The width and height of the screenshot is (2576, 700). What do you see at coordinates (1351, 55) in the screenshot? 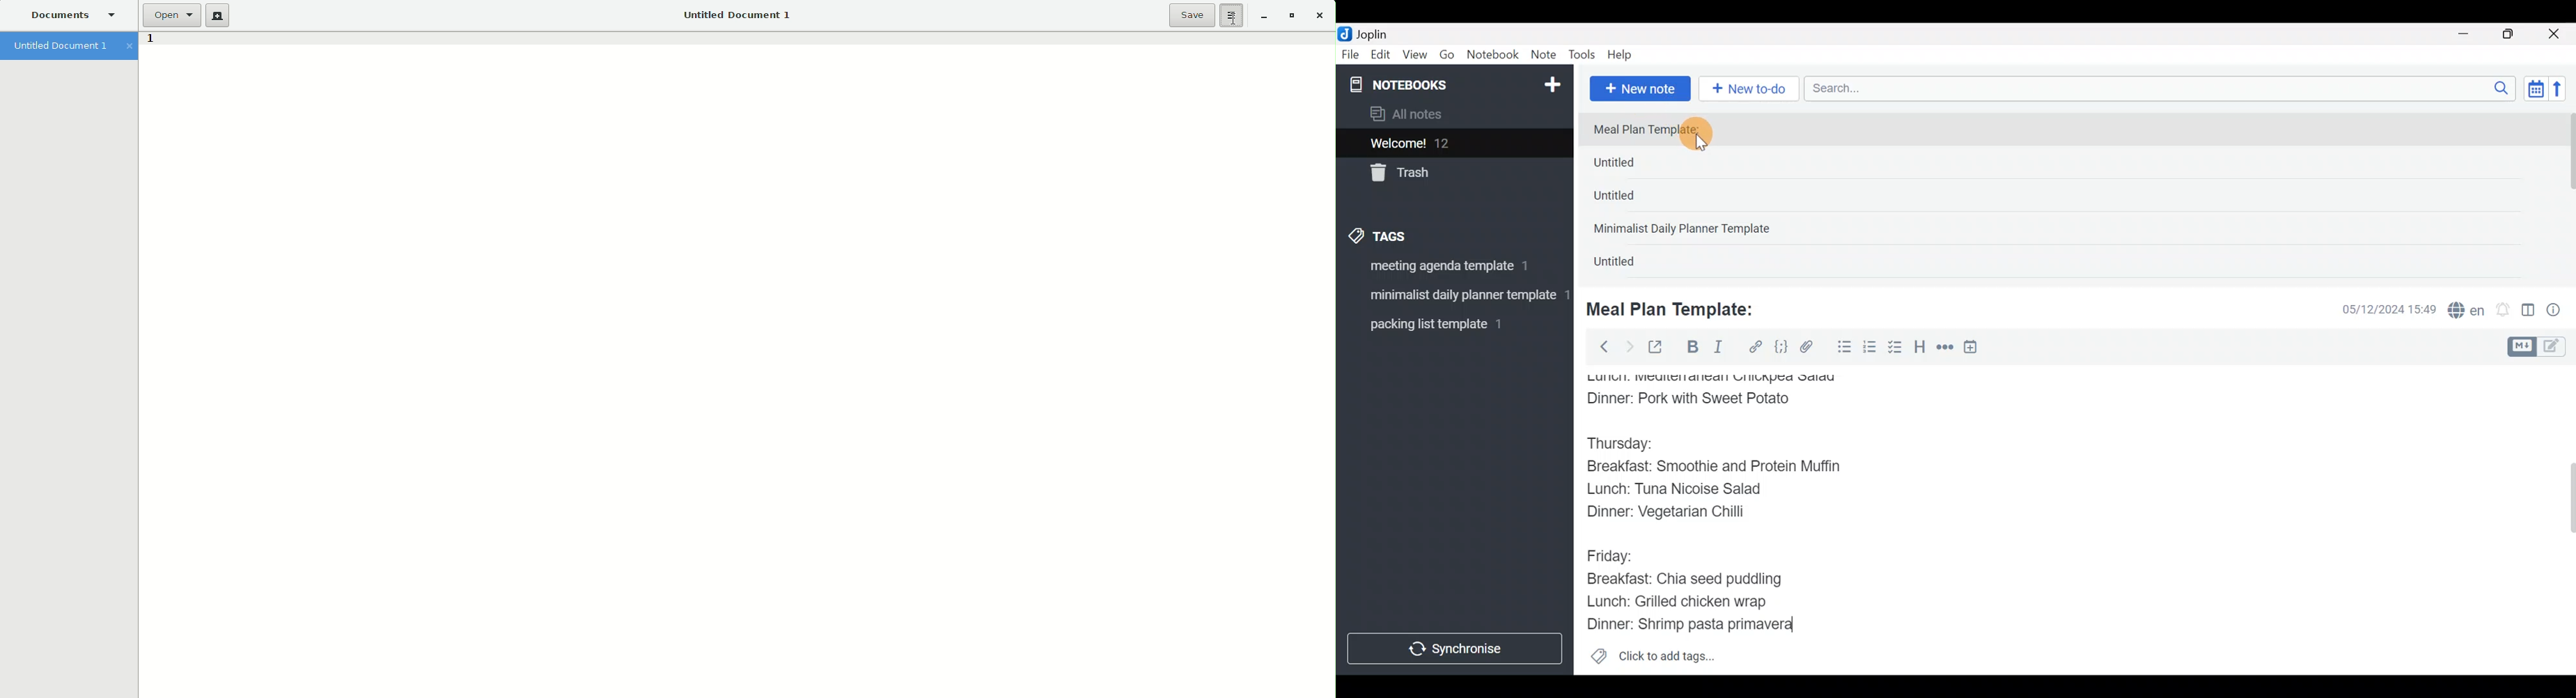
I see `File` at bounding box center [1351, 55].